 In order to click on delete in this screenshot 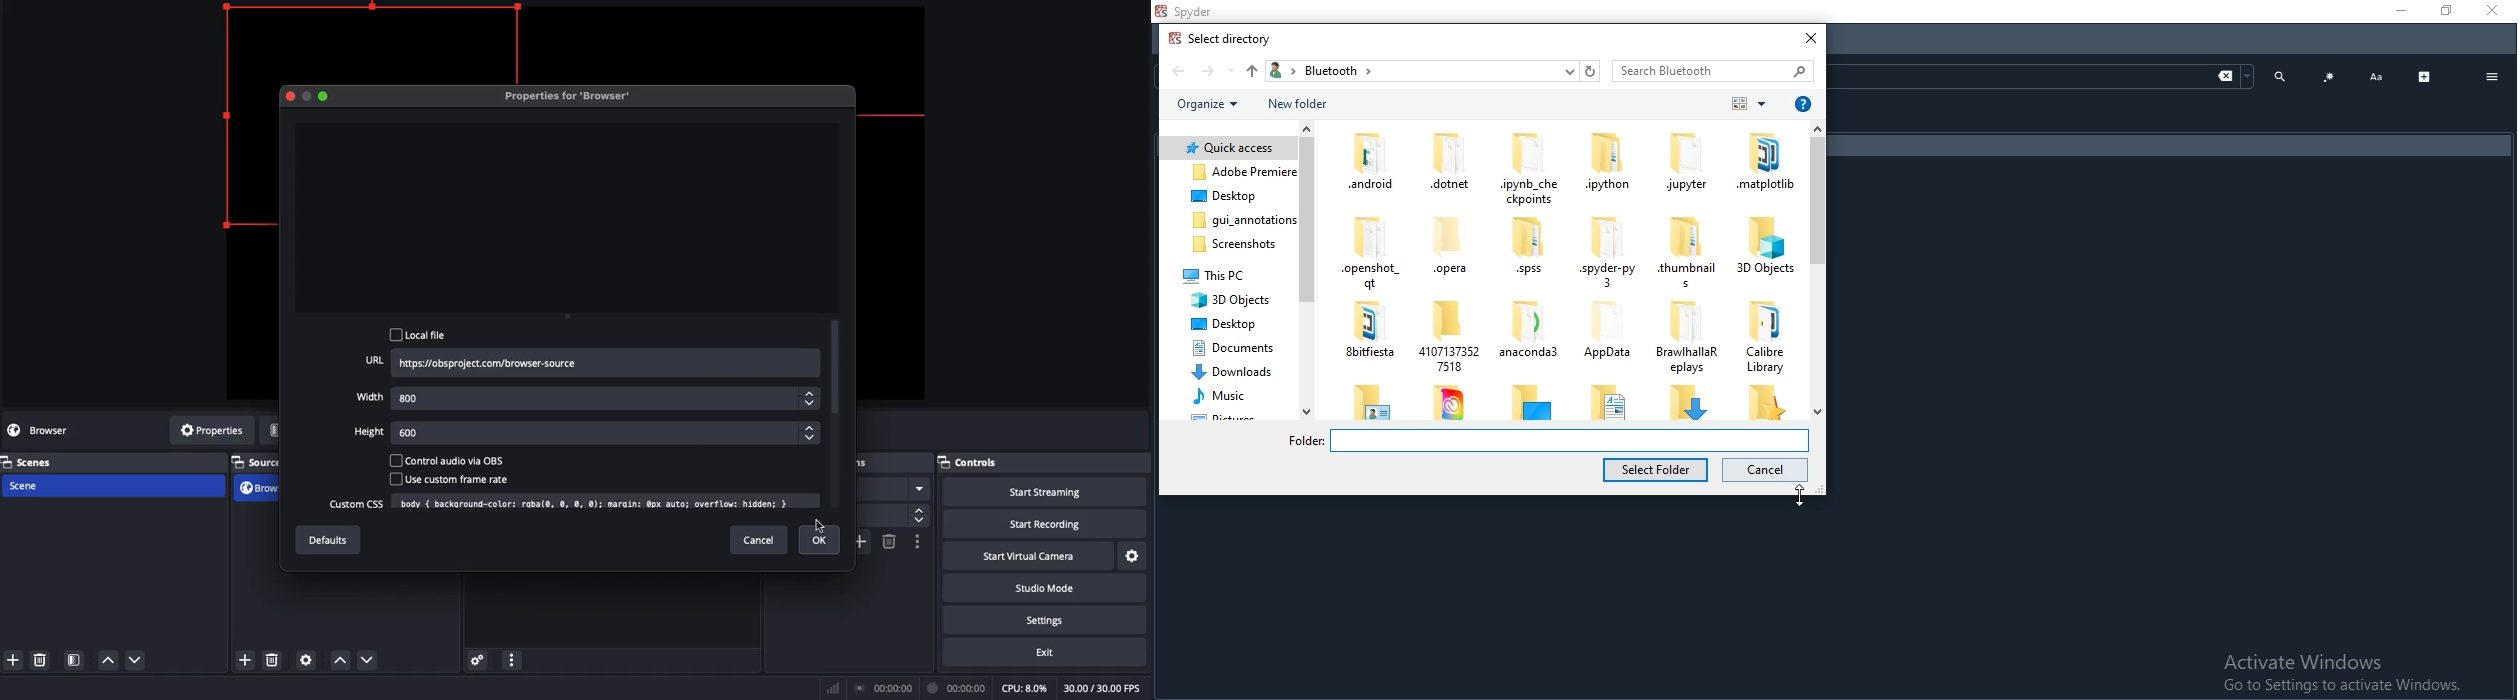, I will do `click(268, 655)`.